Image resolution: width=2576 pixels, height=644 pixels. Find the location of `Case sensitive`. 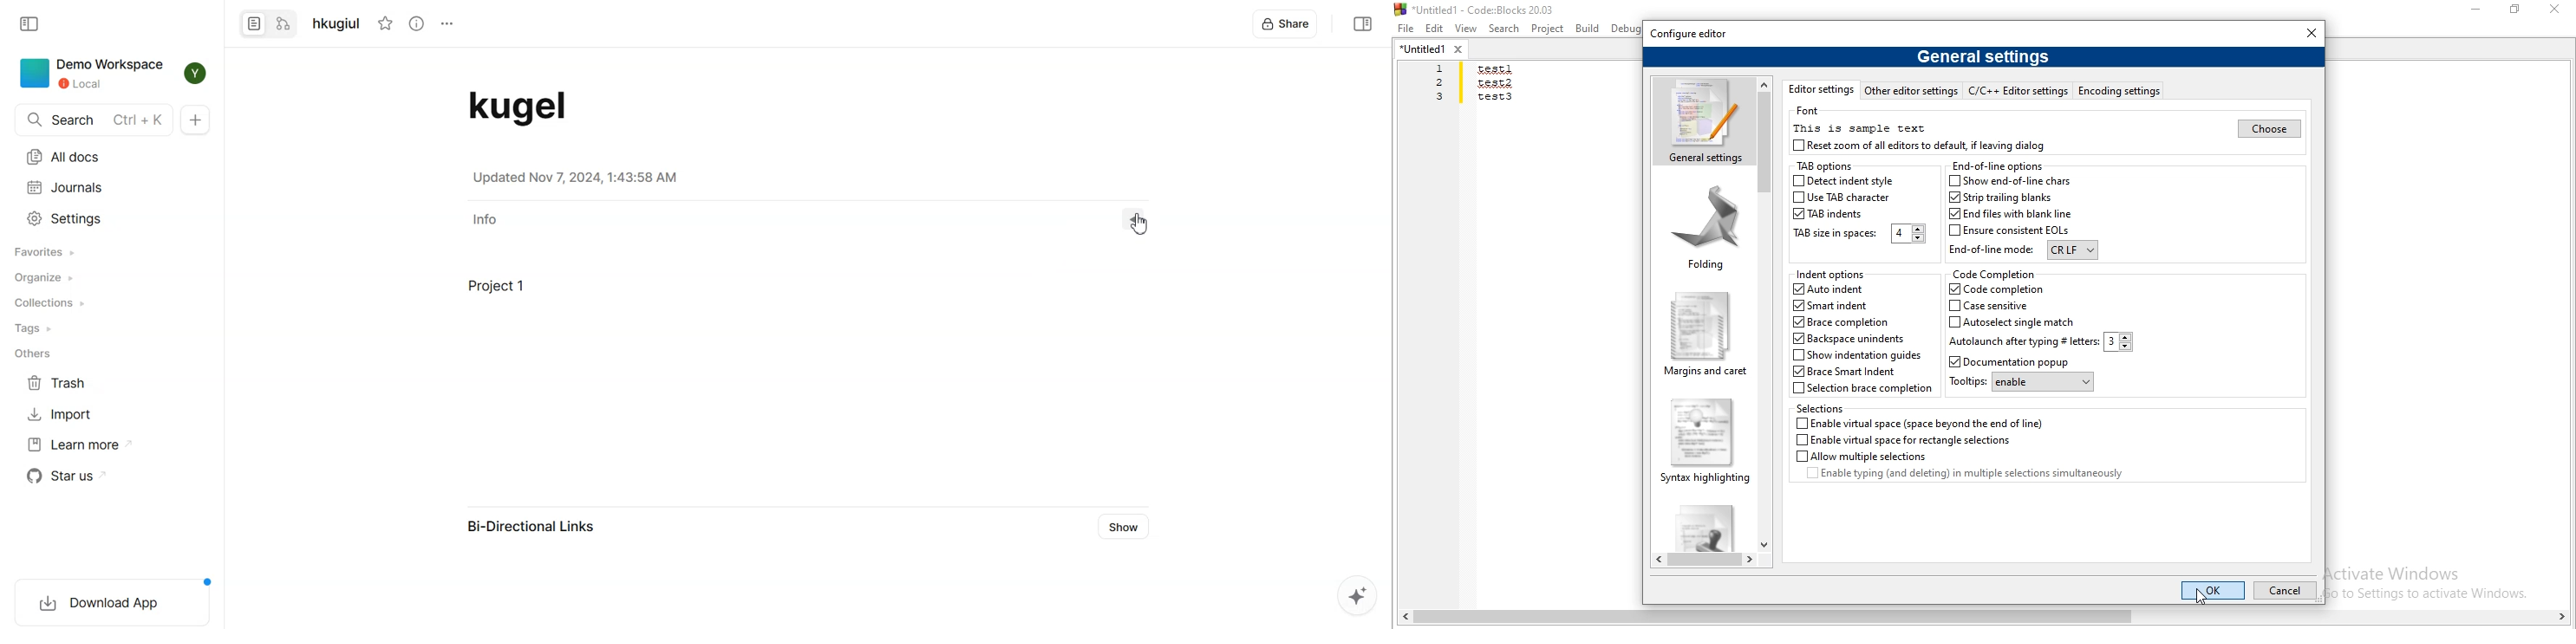

Case sensitive is located at coordinates (1999, 306).